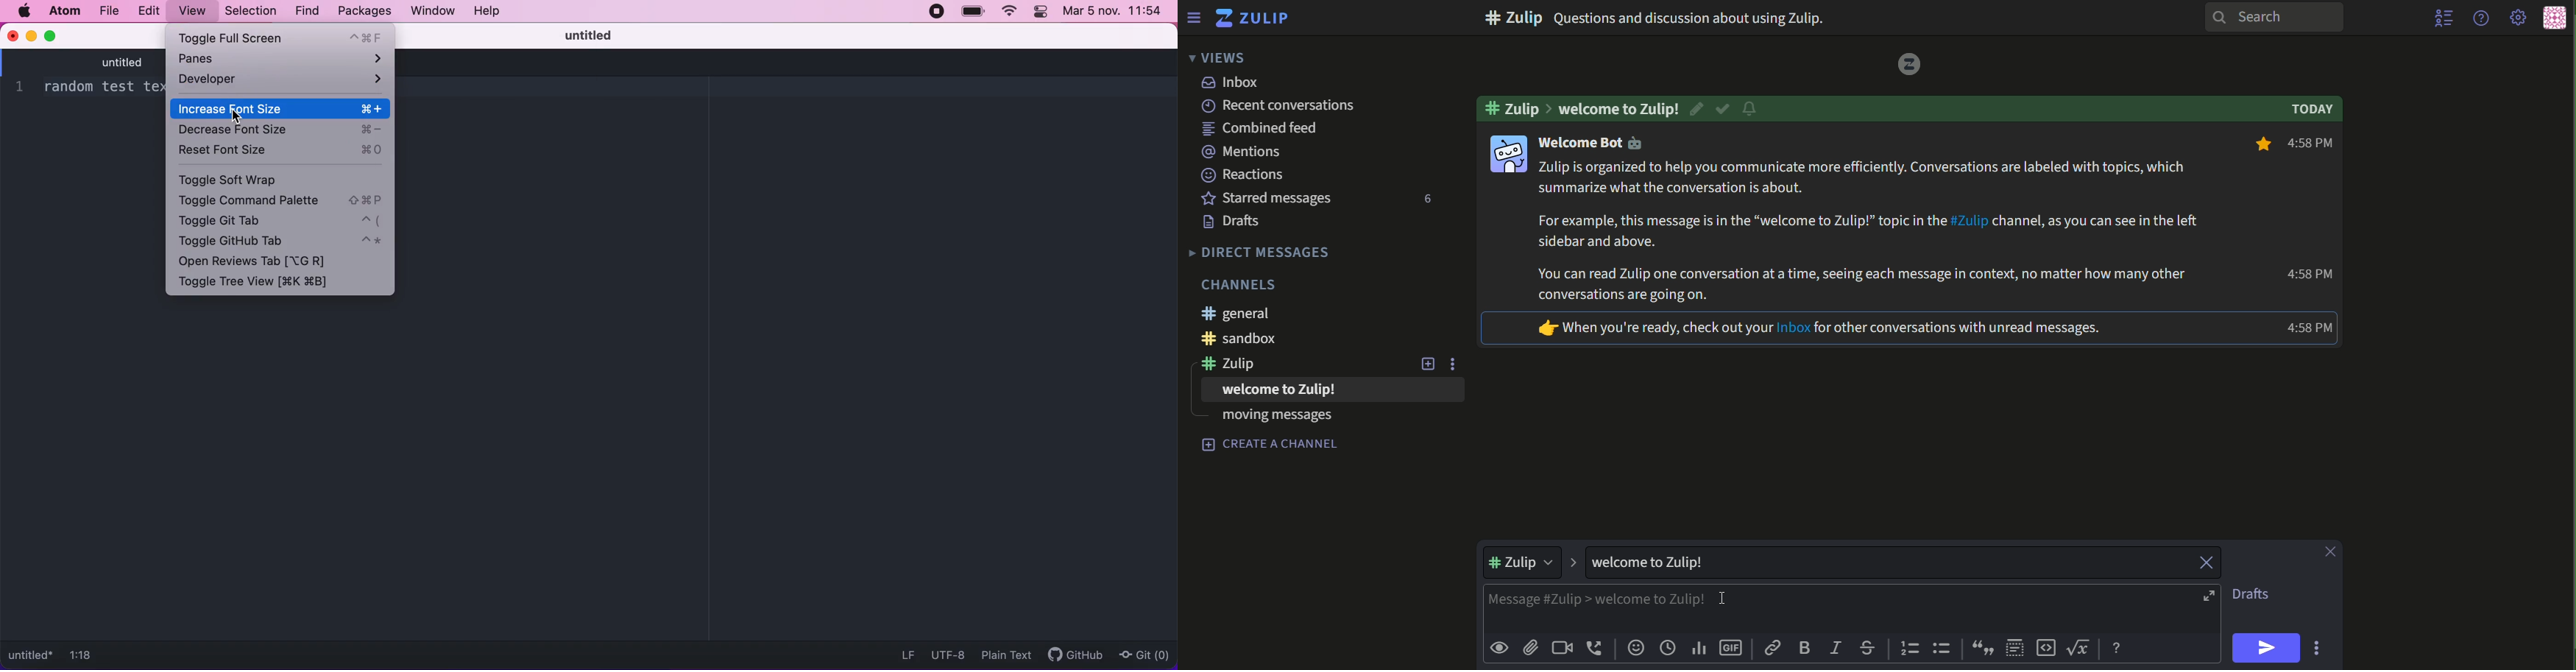 This screenshot has height=672, width=2576. I want to click on text, so click(1265, 339).